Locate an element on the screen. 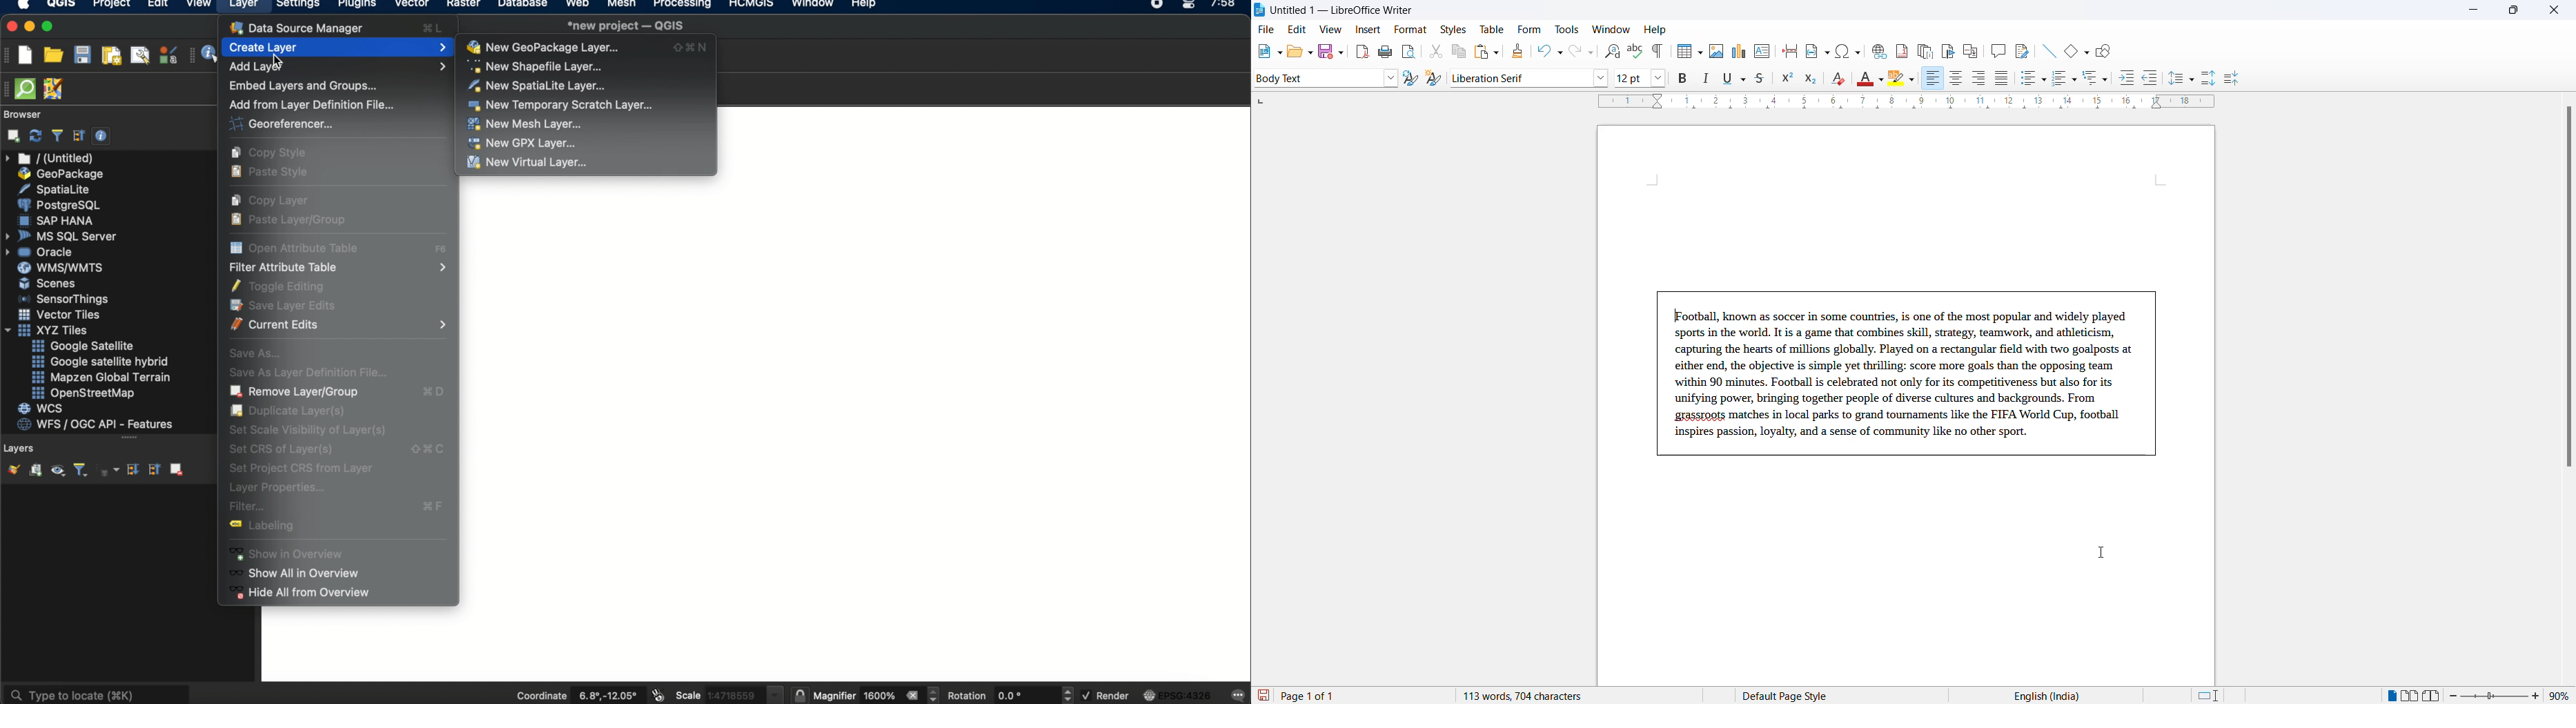 The height and width of the screenshot is (728, 2576). font name options is located at coordinates (1601, 77).